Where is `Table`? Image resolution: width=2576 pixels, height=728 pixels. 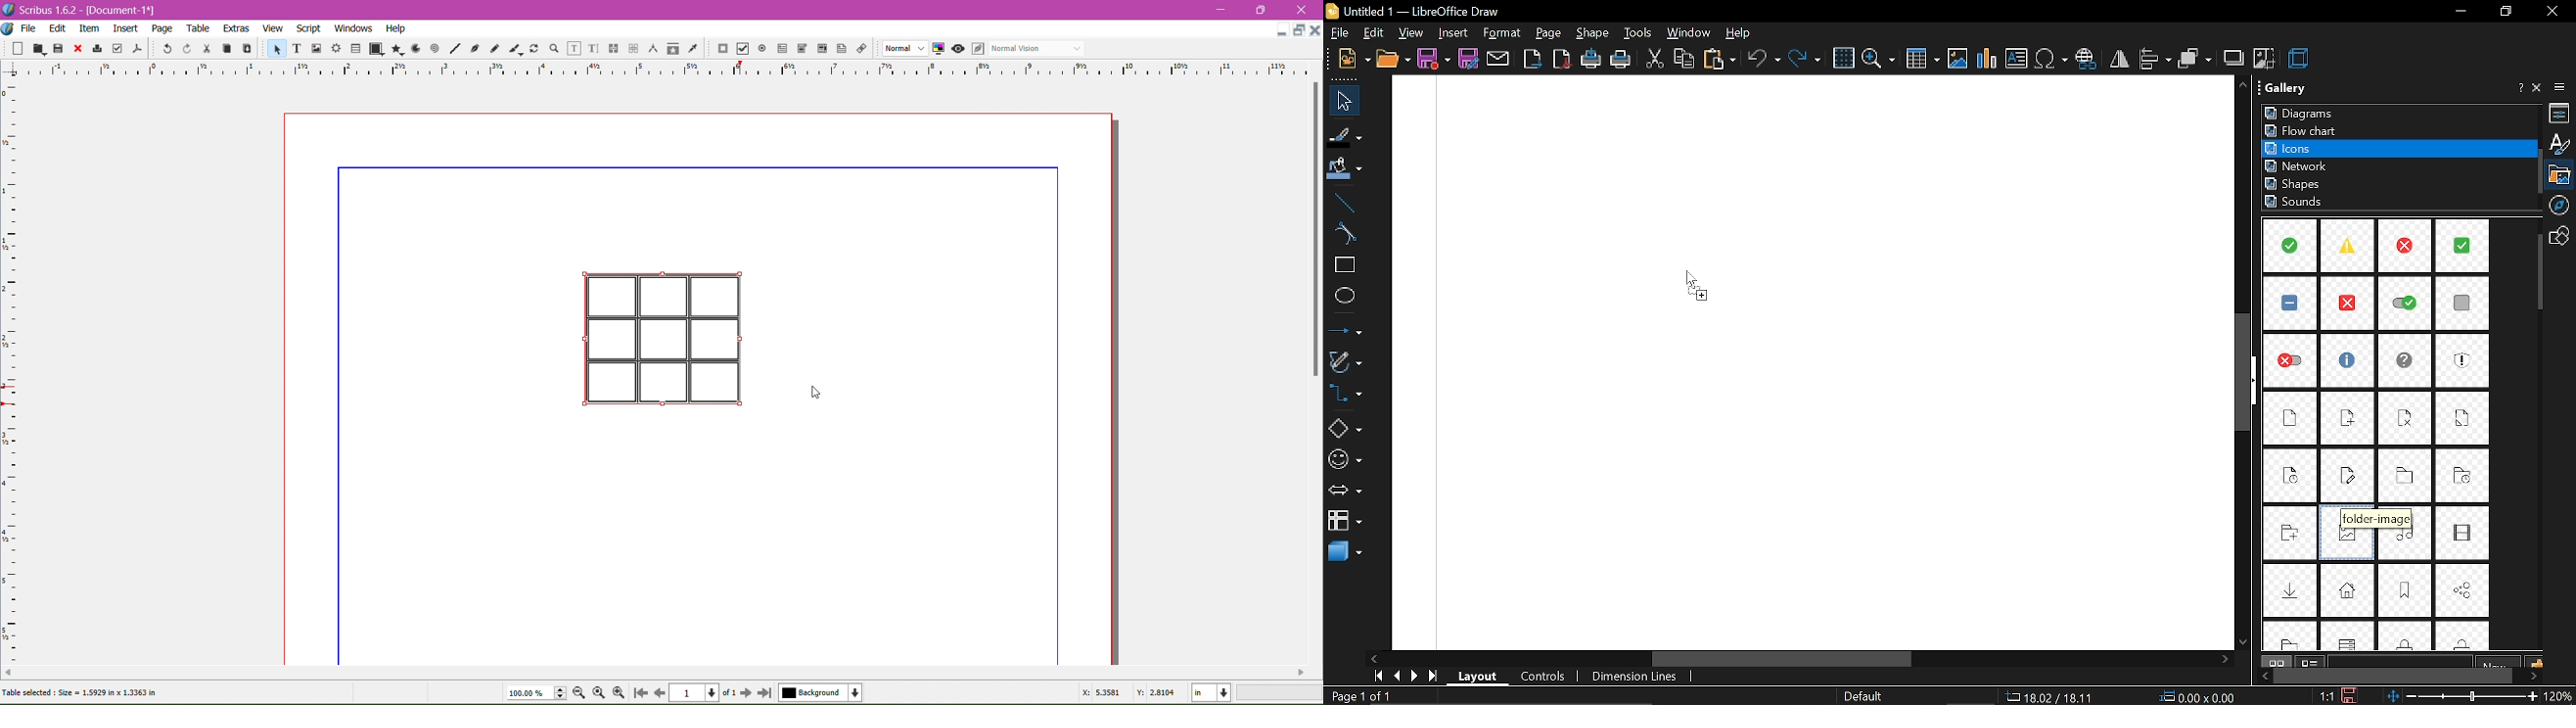 Table is located at coordinates (199, 28).